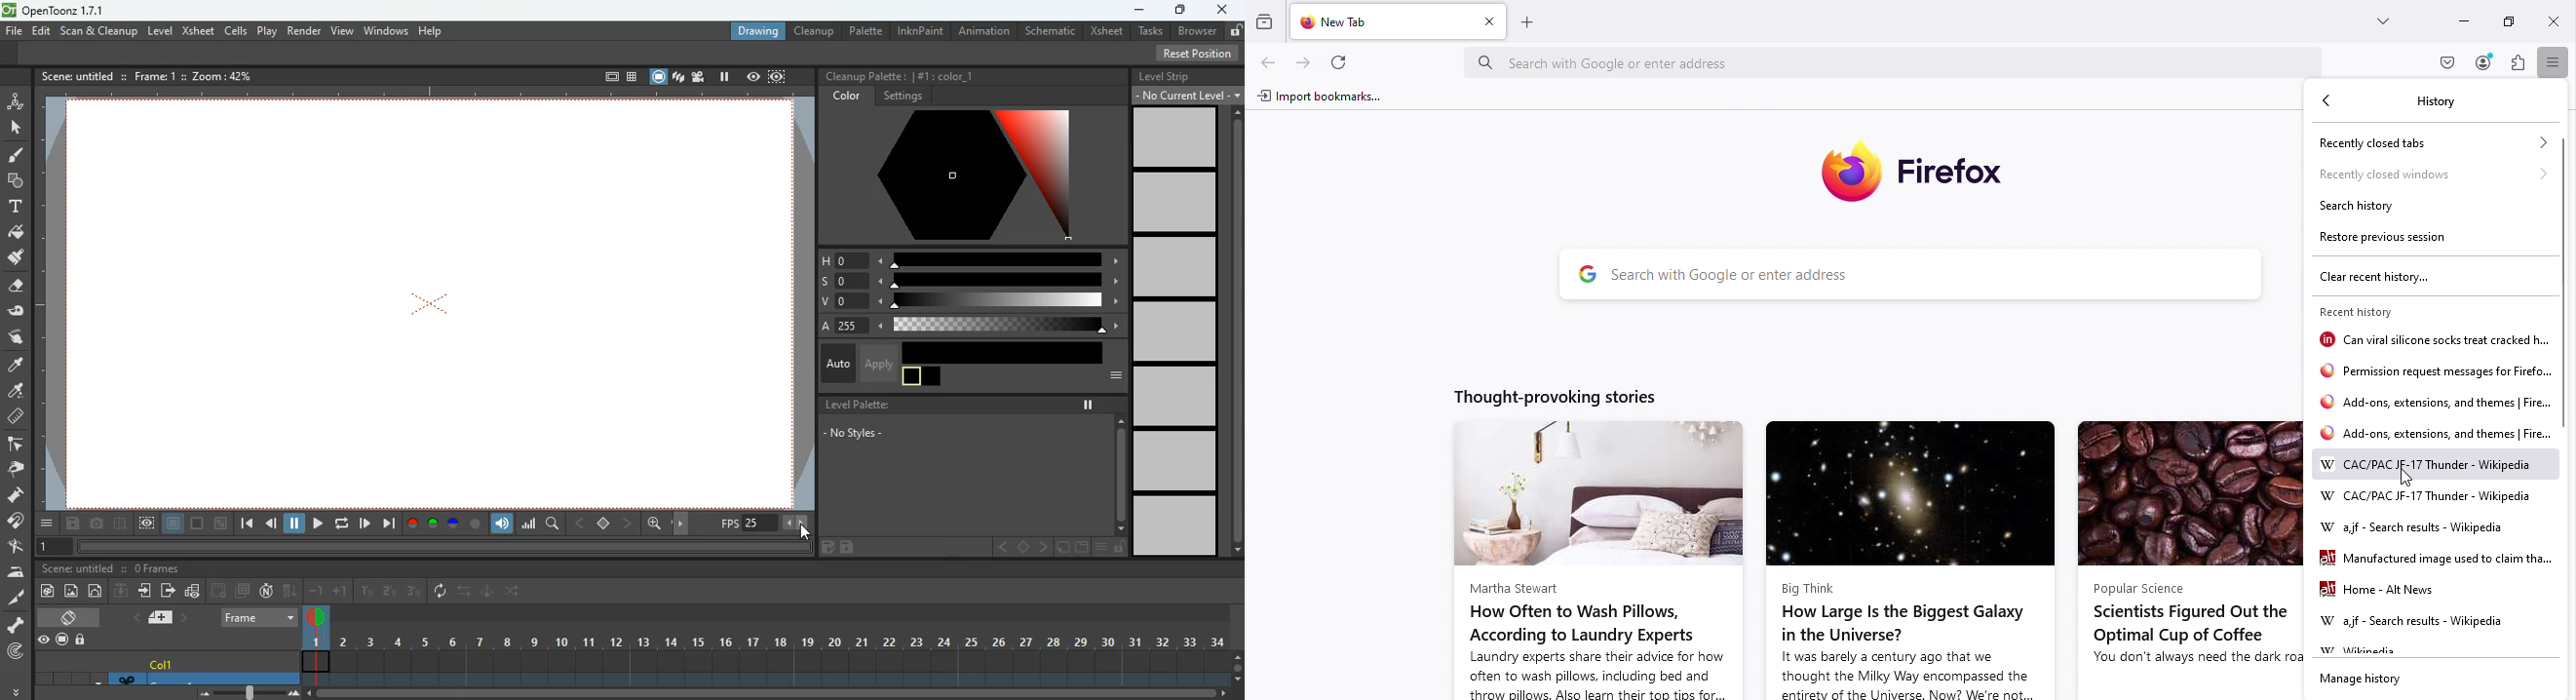  Describe the element at coordinates (1929, 277) in the screenshot. I see `Search bar` at that location.